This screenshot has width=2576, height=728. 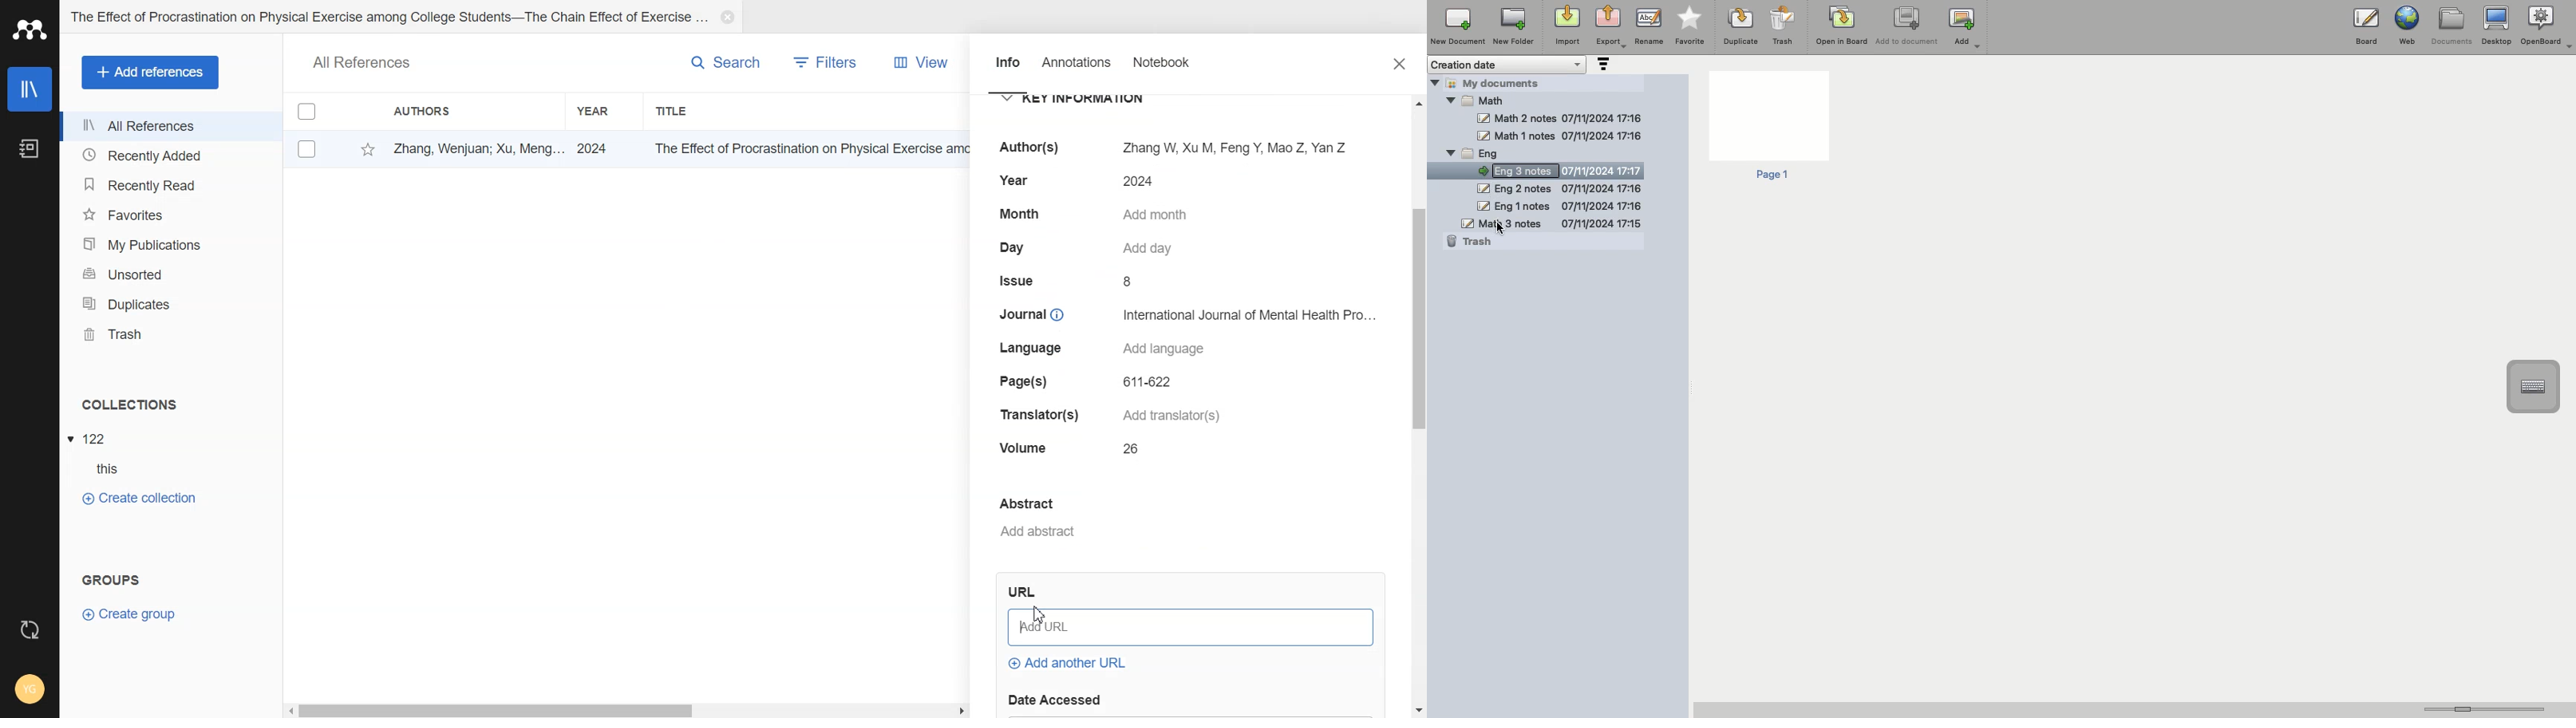 What do you see at coordinates (1161, 519) in the screenshot?
I see `Add Abstract` at bounding box center [1161, 519].